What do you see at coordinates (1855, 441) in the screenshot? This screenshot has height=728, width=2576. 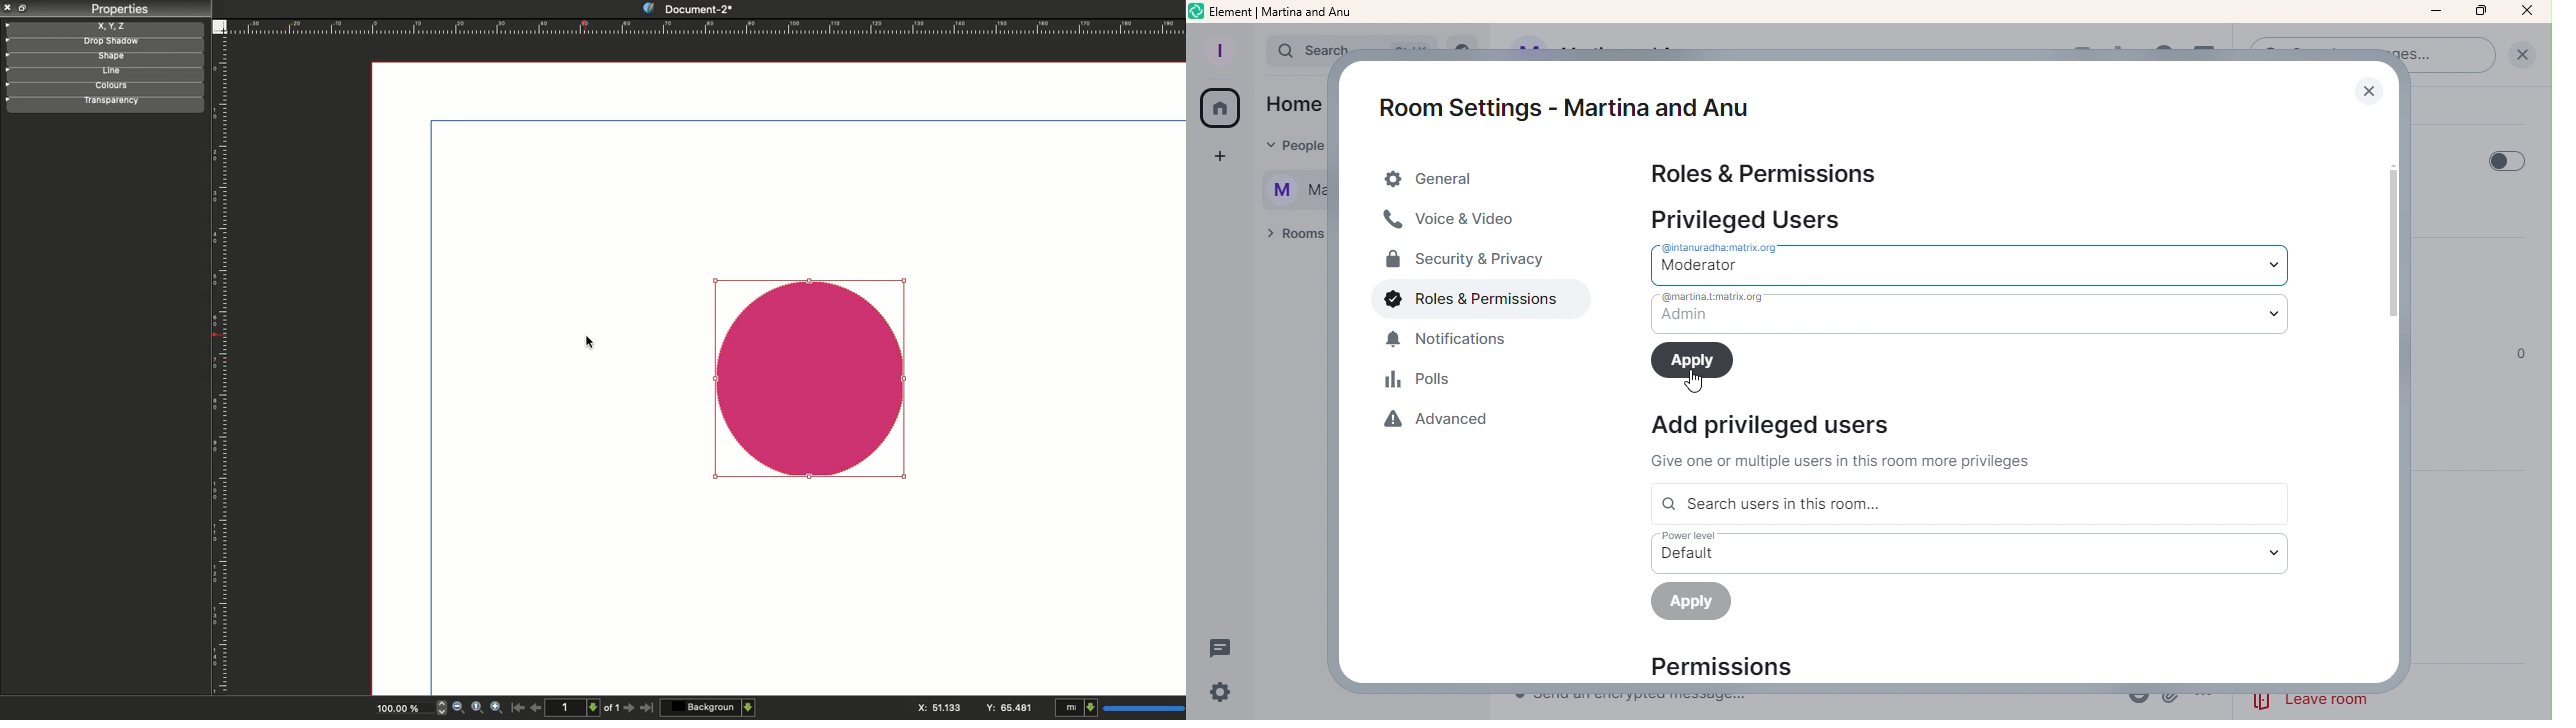 I see `Add privileged users` at bounding box center [1855, 441].